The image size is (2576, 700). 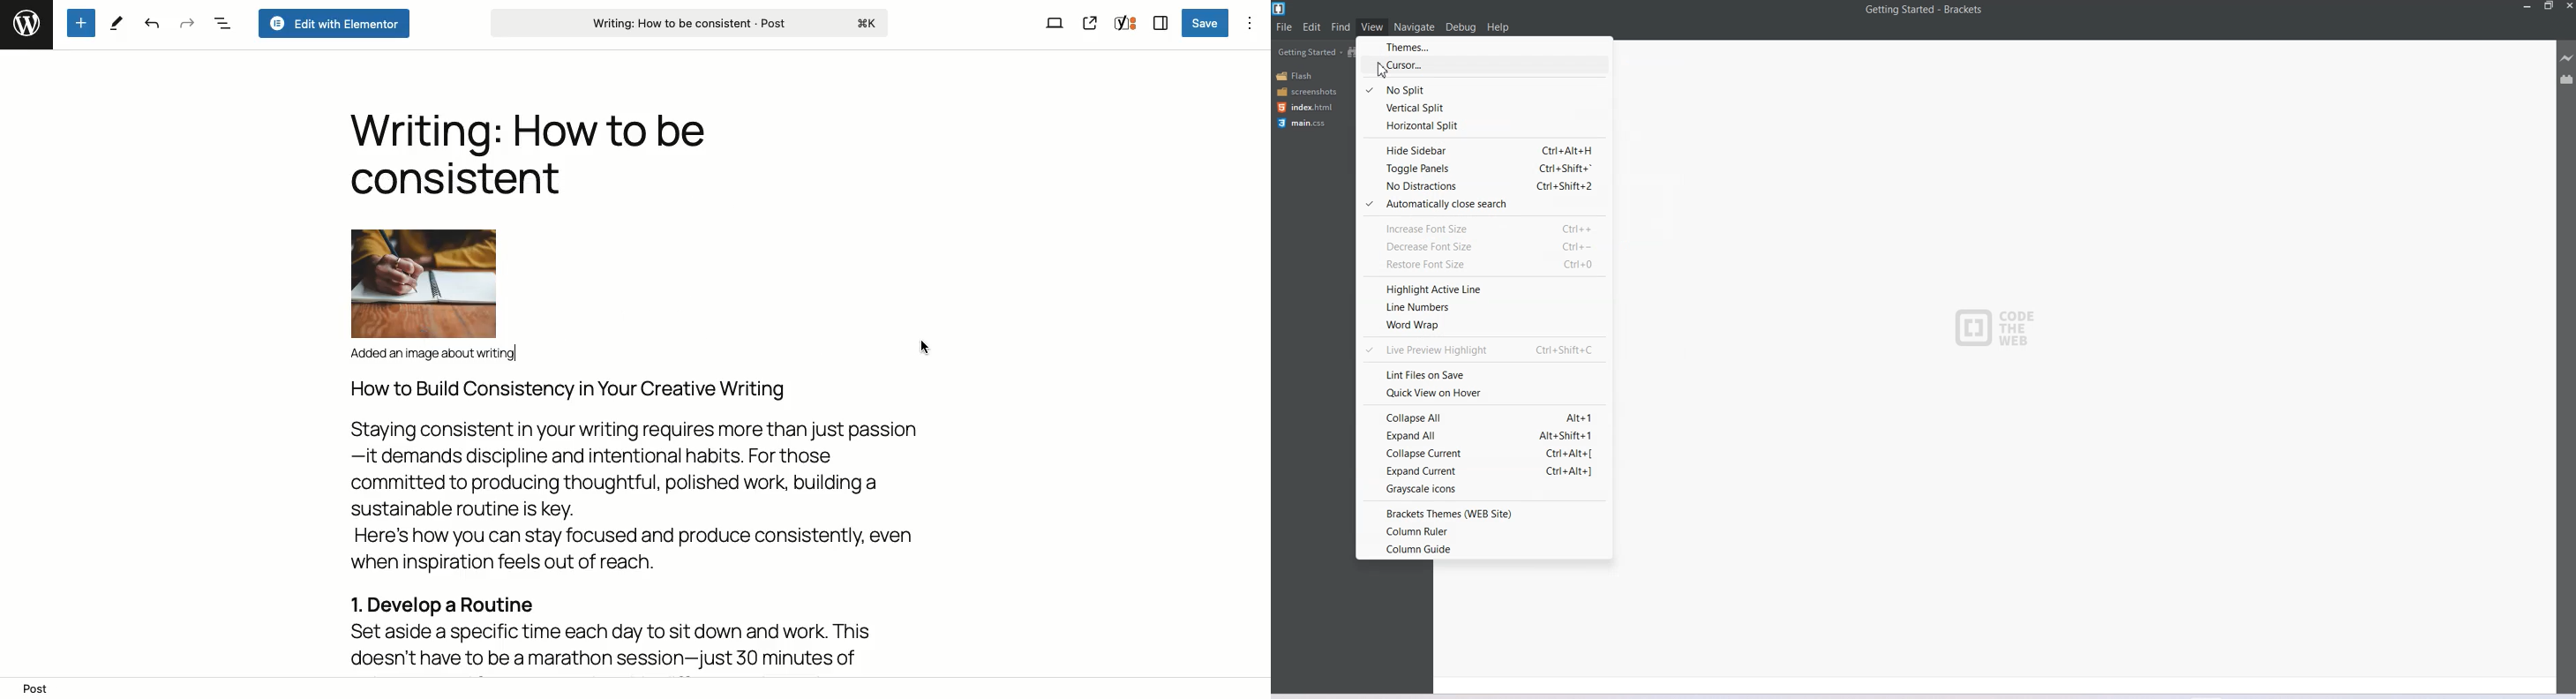 What do you see at coordinates (1310, 52) in the screenshot?
I see `Getting Started` at bounding box center [1310, 52].